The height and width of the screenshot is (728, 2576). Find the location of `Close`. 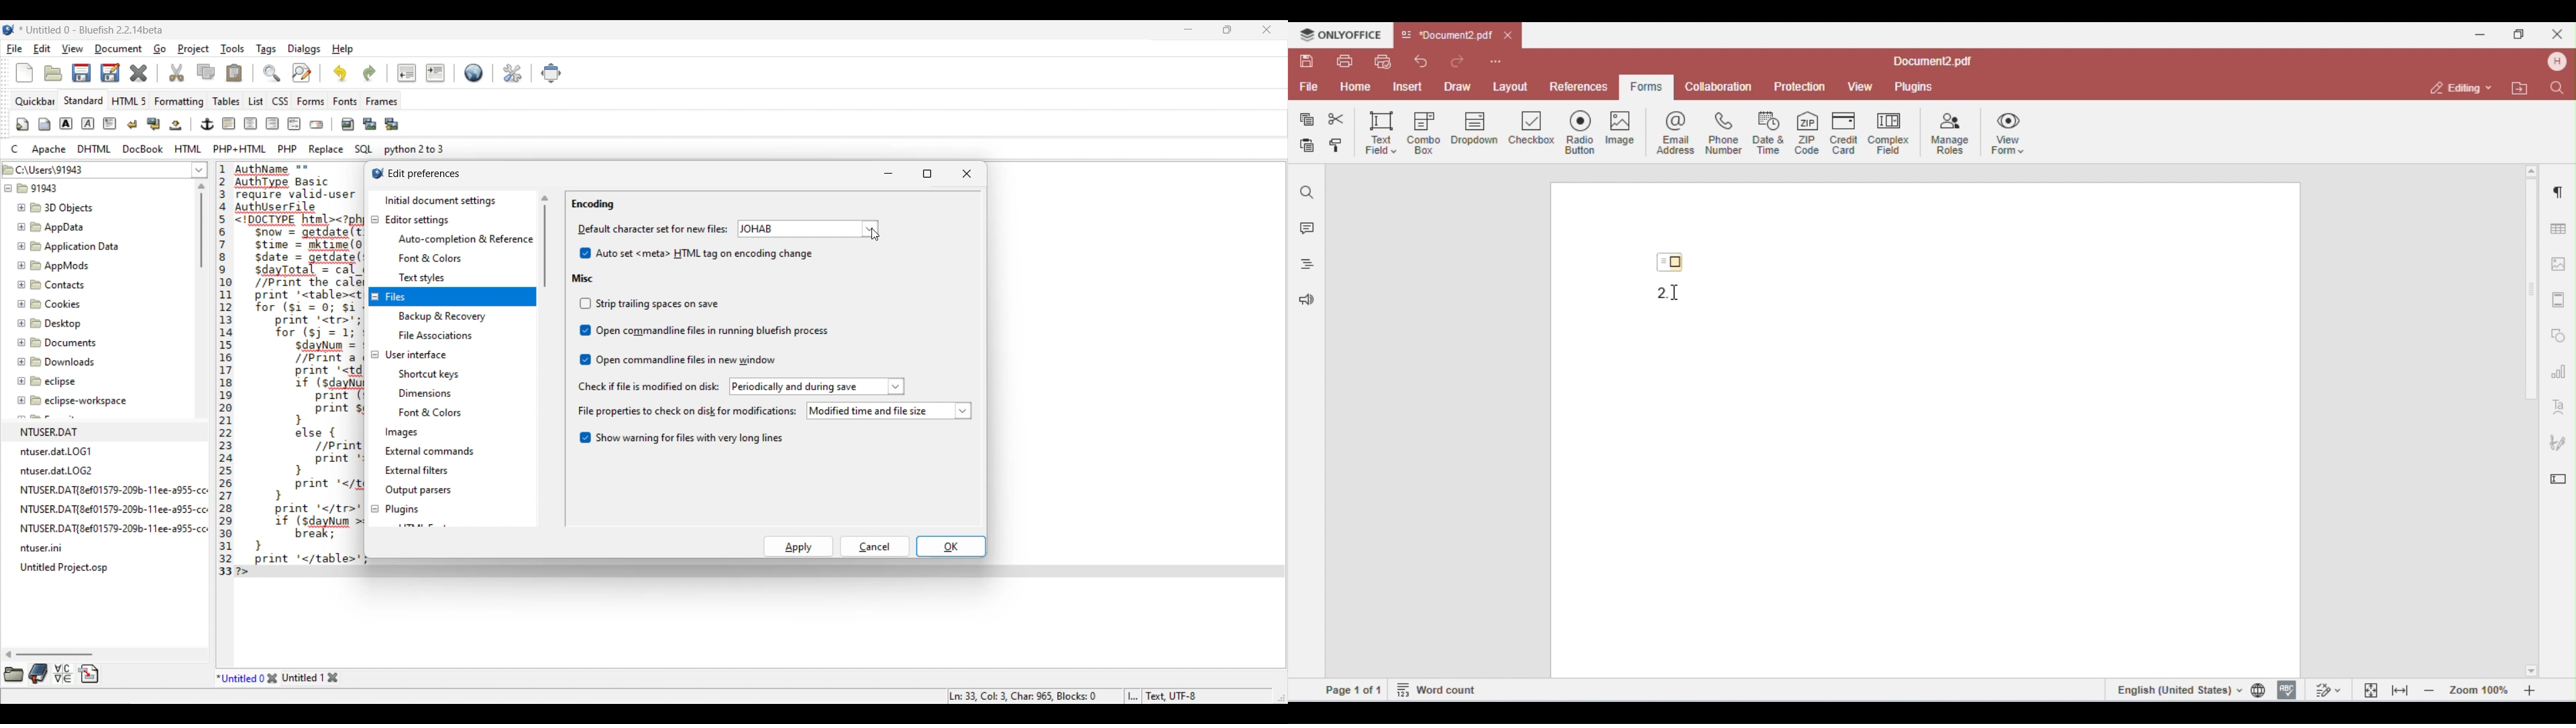

Close is located at coordinates (969, 173).